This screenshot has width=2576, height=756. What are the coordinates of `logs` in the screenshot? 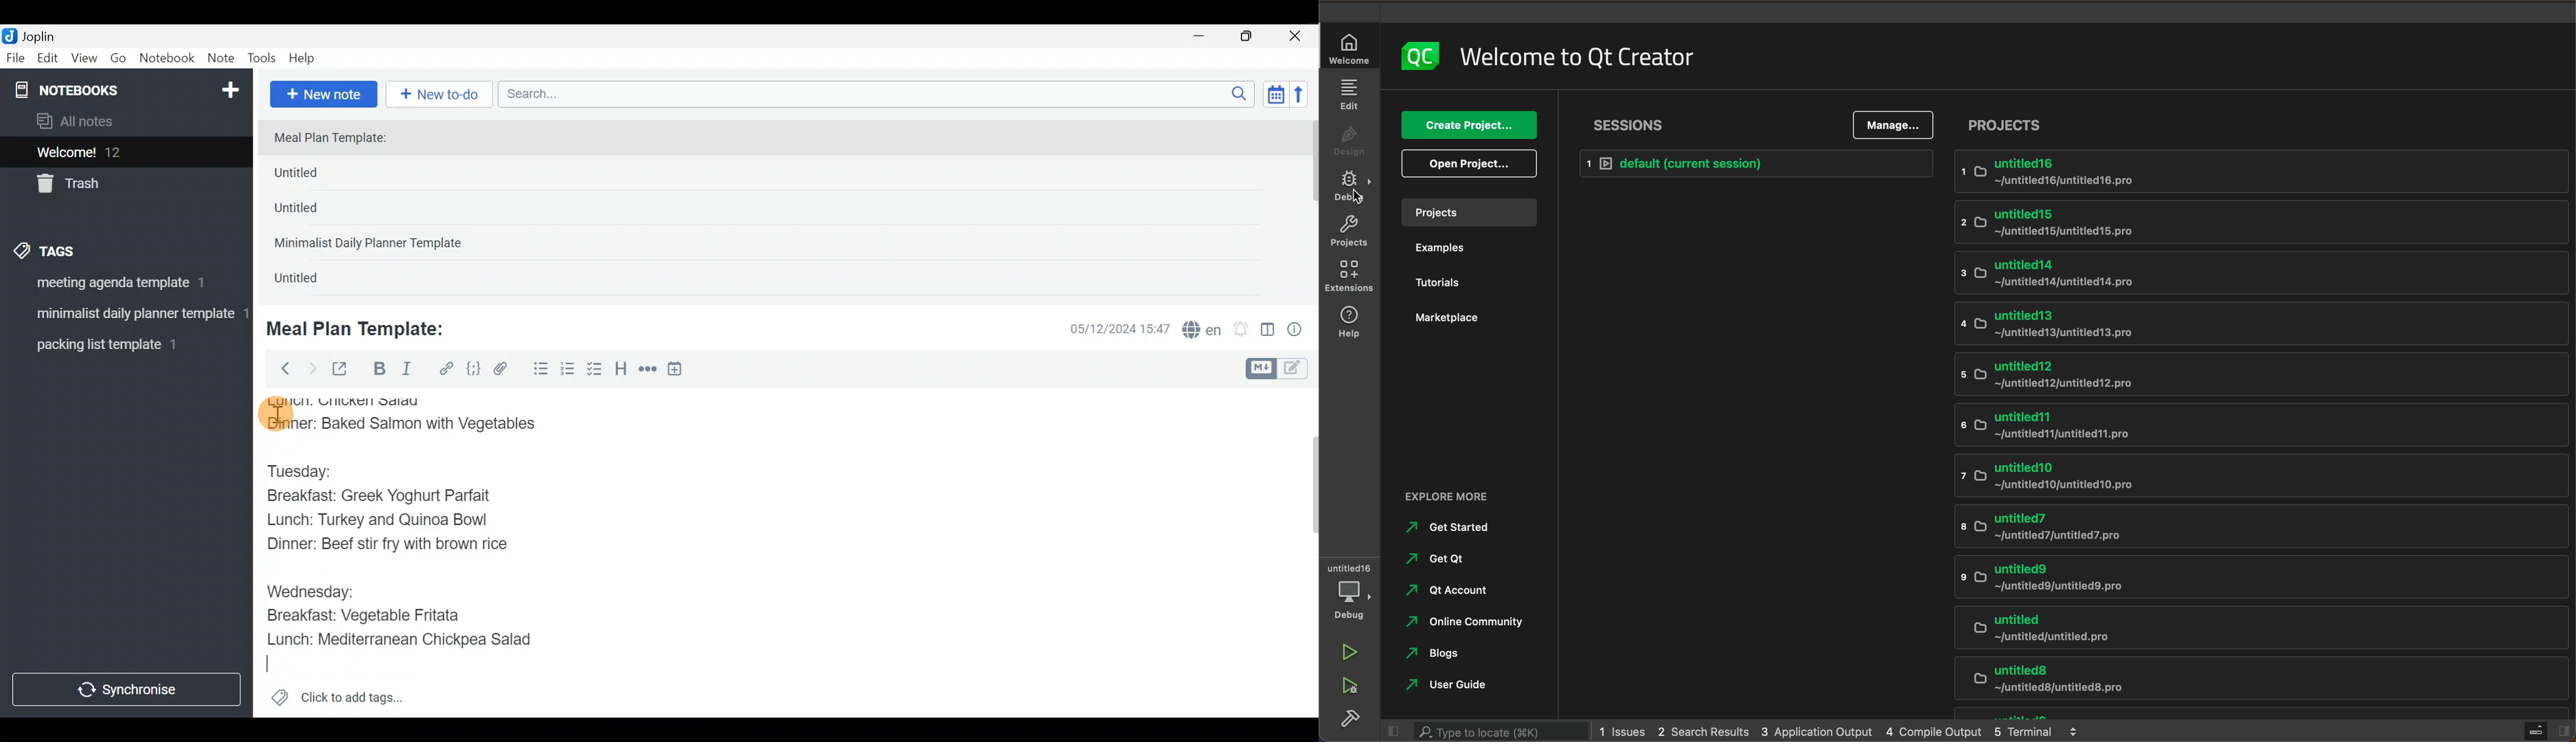 It's located at (1842, 732).